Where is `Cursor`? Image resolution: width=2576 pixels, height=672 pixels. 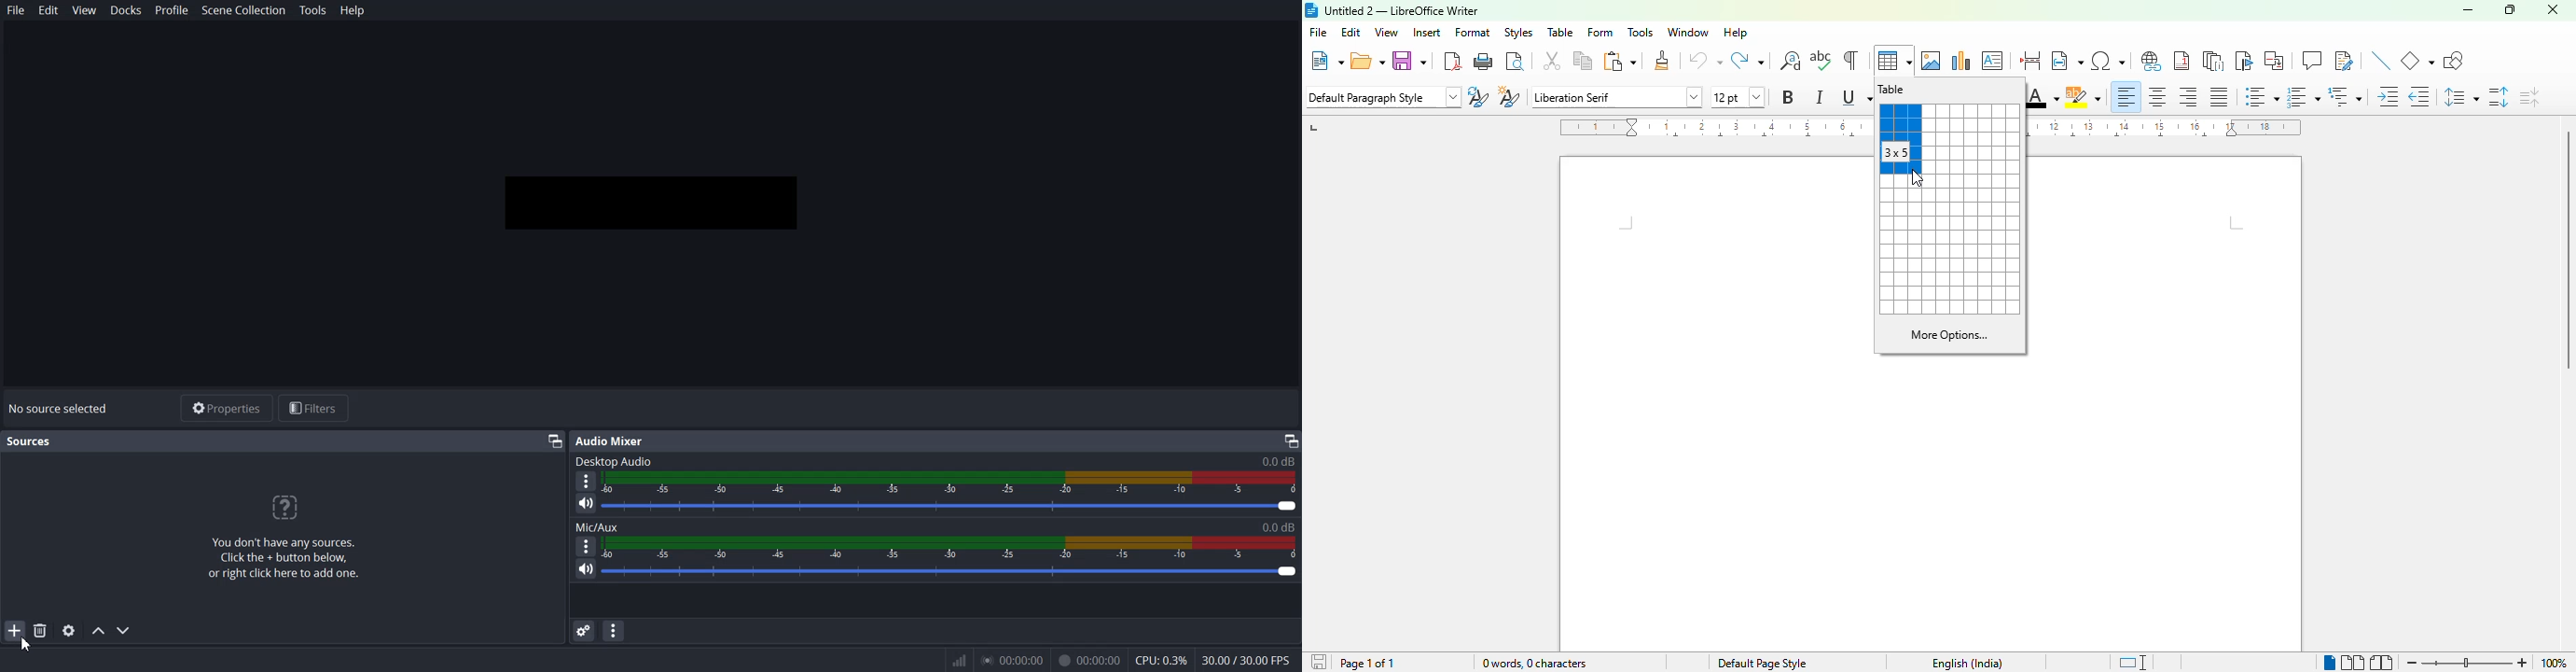 Cursor is located at coordinates (24, 647).